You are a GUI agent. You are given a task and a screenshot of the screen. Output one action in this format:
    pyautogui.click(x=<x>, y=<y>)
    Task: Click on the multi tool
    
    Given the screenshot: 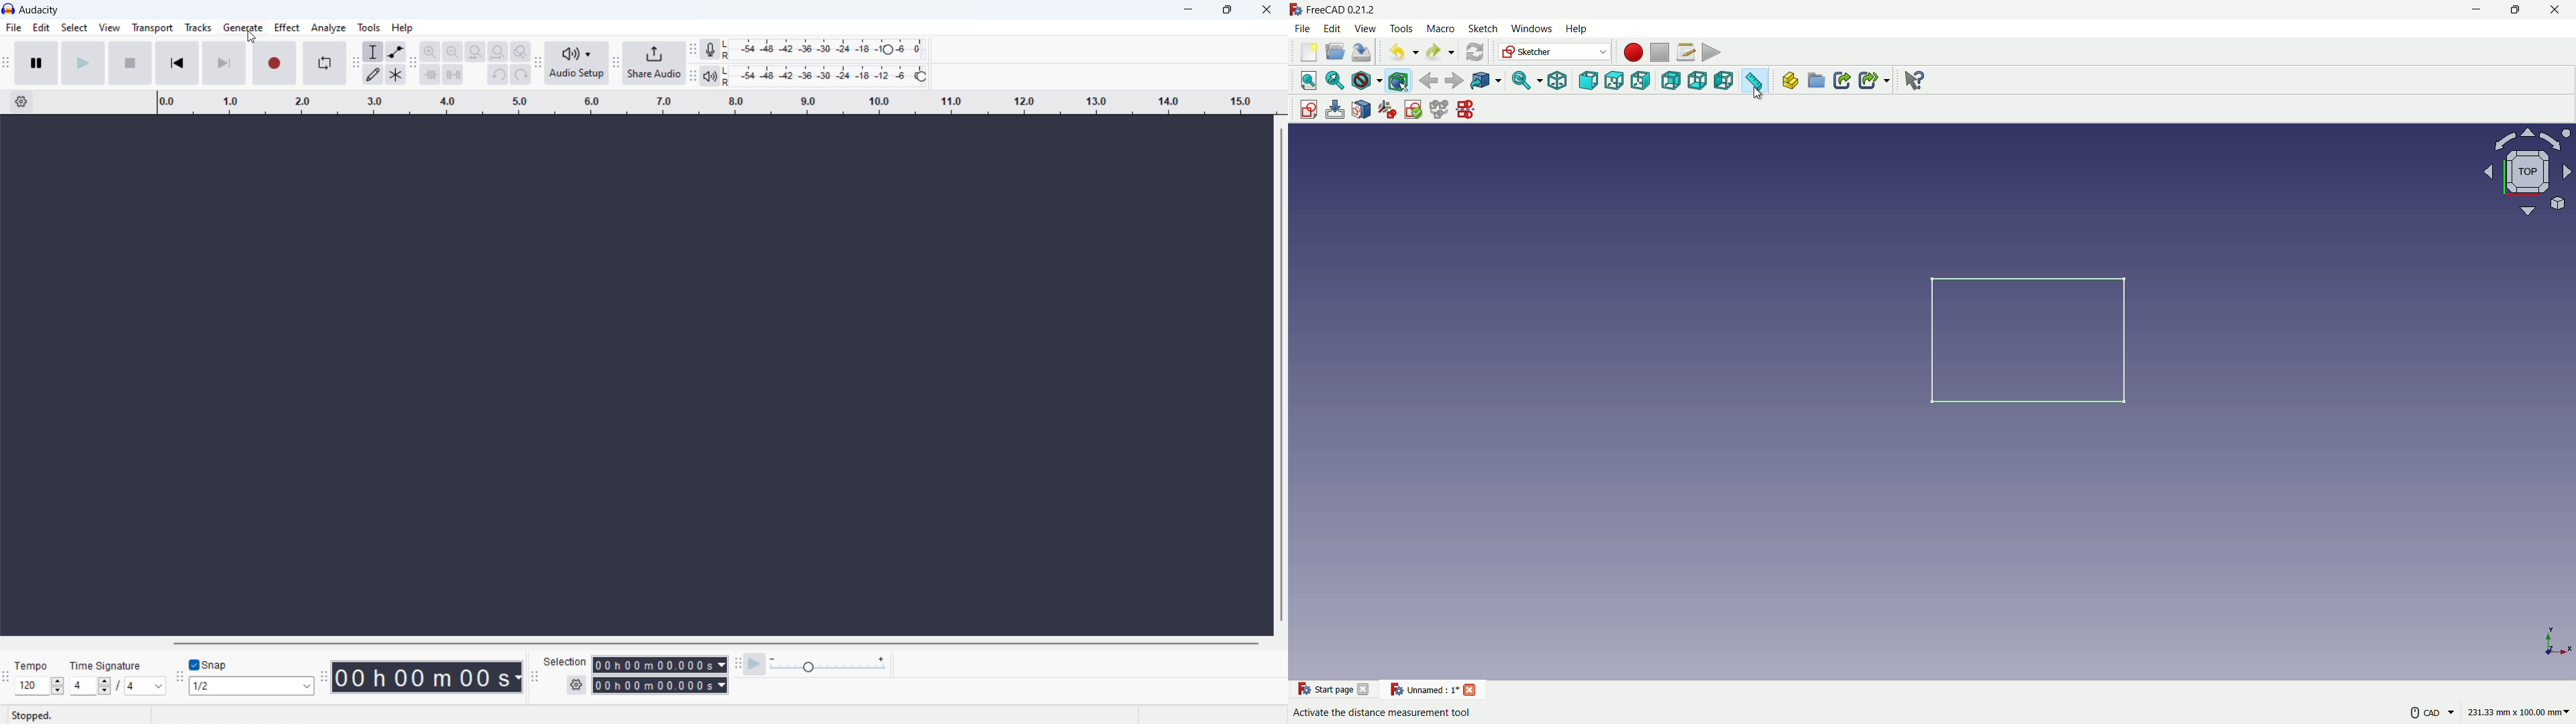 What is the action you would take?
    pyautogui.click(x=395, y=74)
    